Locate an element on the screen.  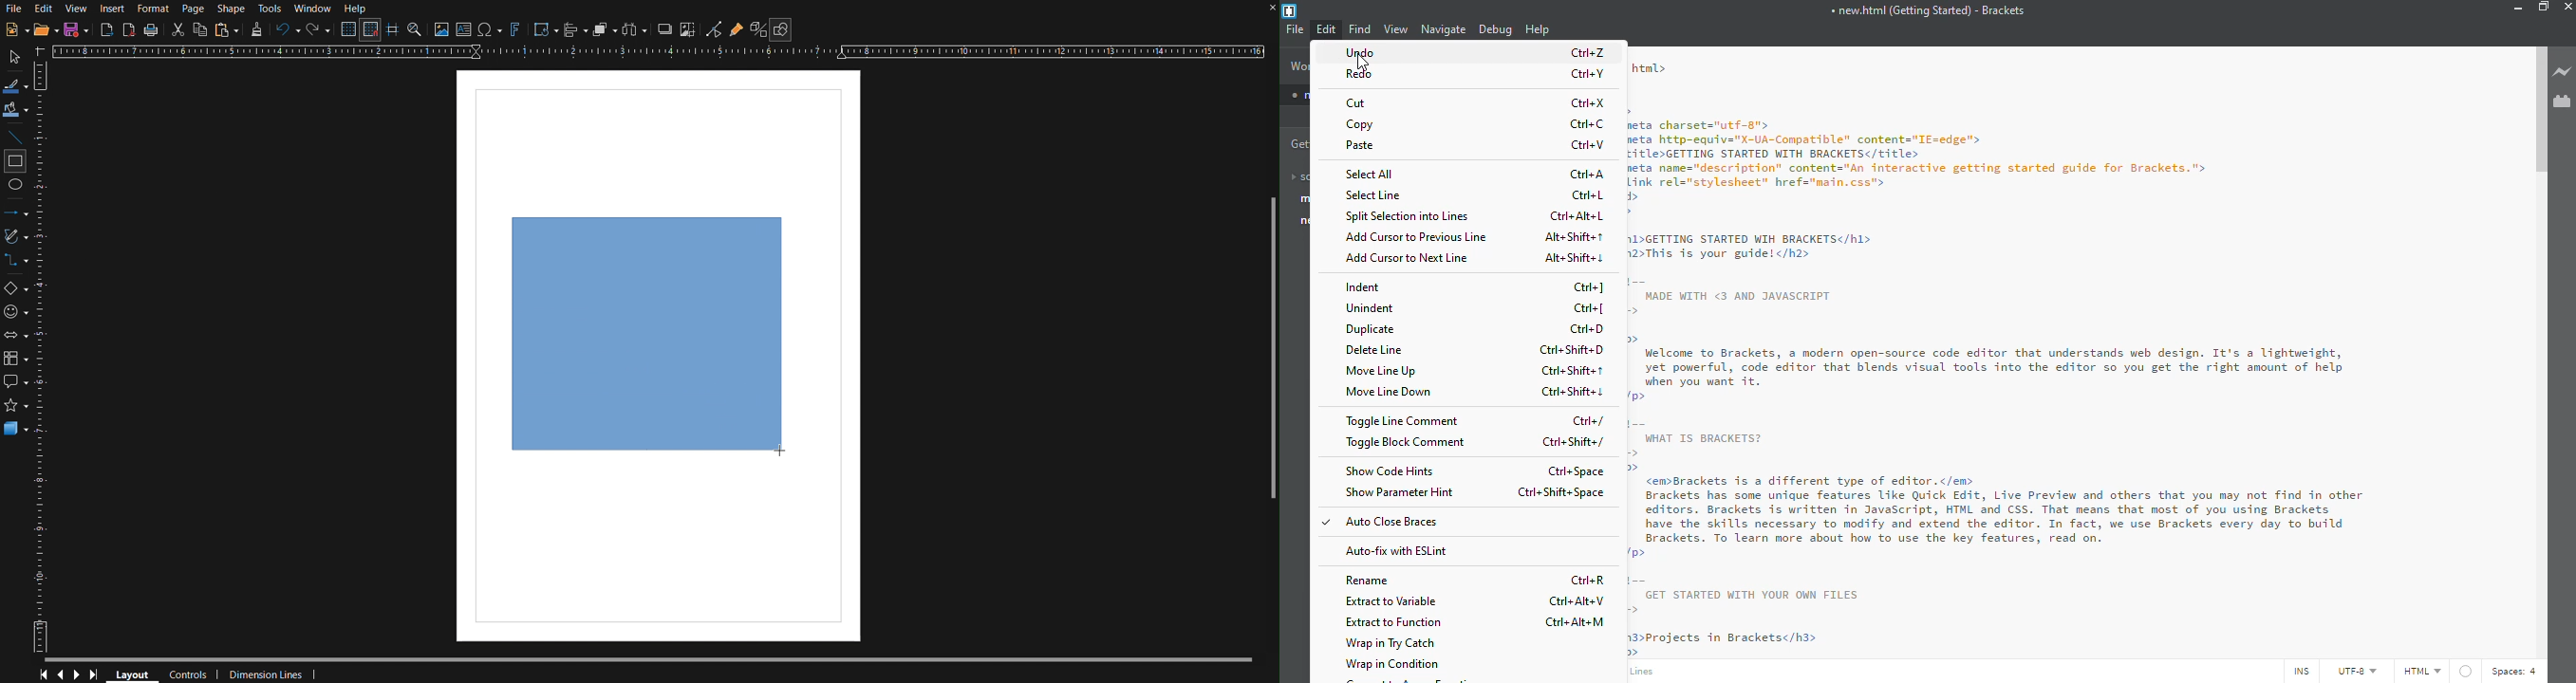
unindent is located at coordinates (1372, 308).